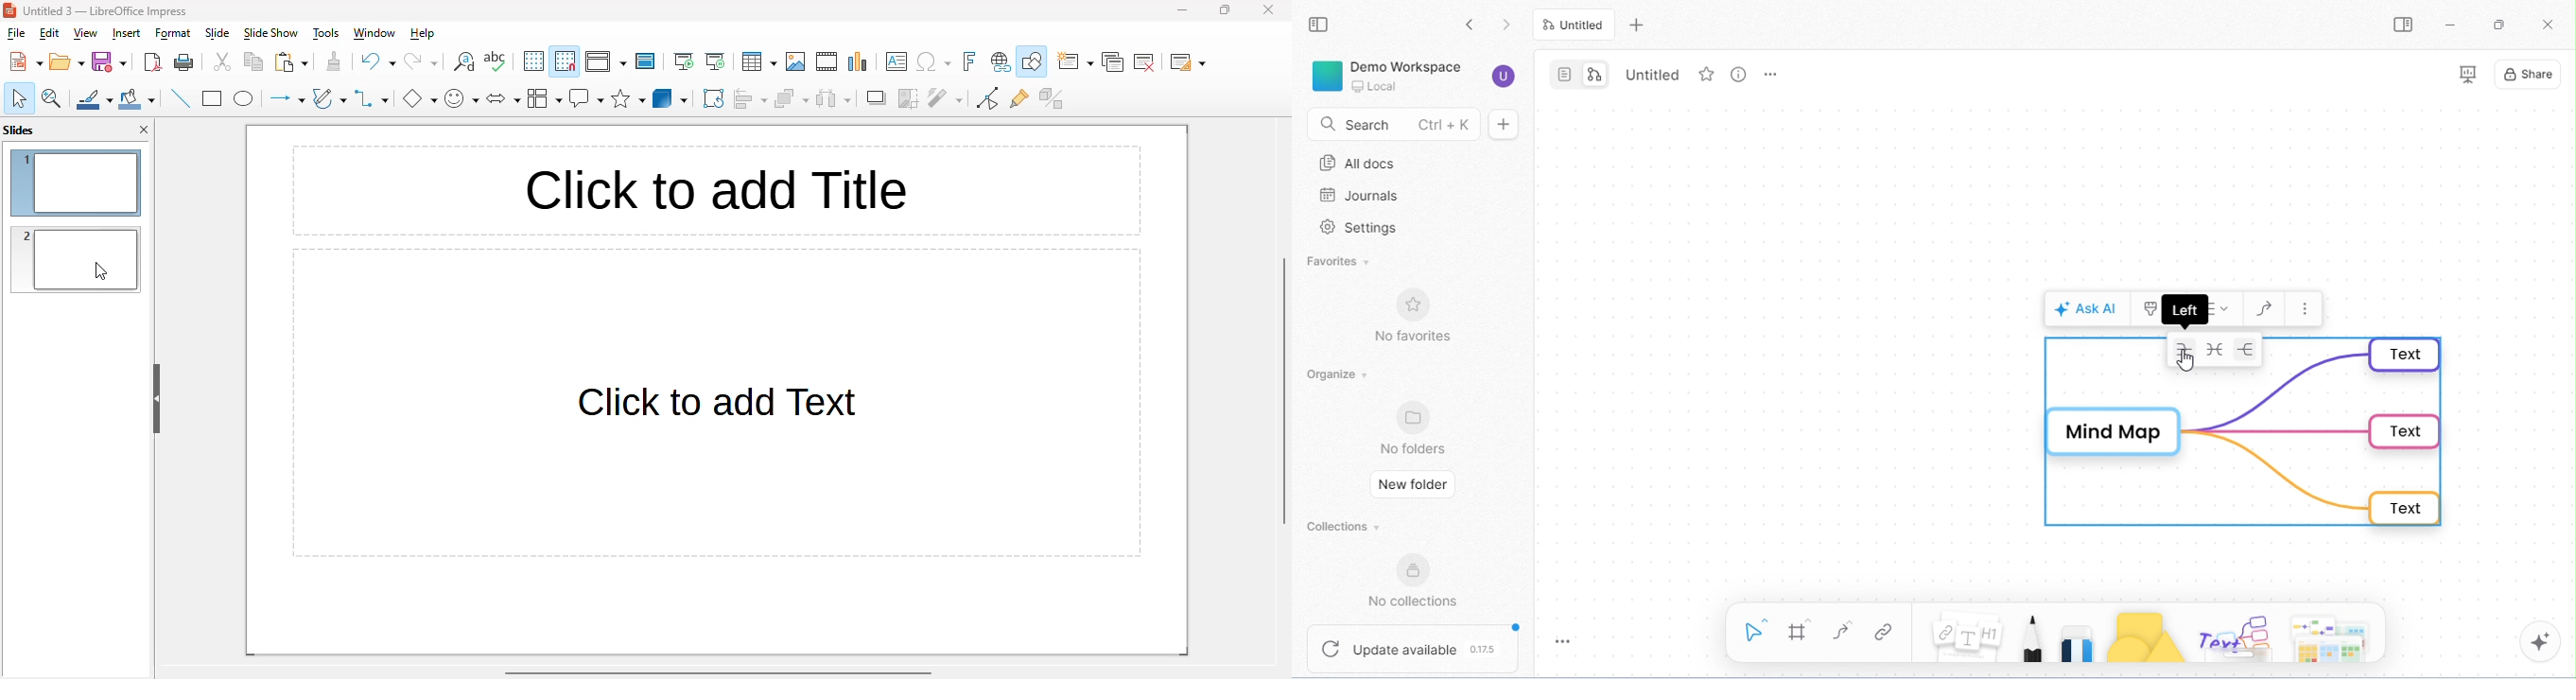 Image resolution: width=2576 pixels, height=700 pixels. Describe the element at coordinates (2217, 348) in the screenshot. I see `radial` at that location.